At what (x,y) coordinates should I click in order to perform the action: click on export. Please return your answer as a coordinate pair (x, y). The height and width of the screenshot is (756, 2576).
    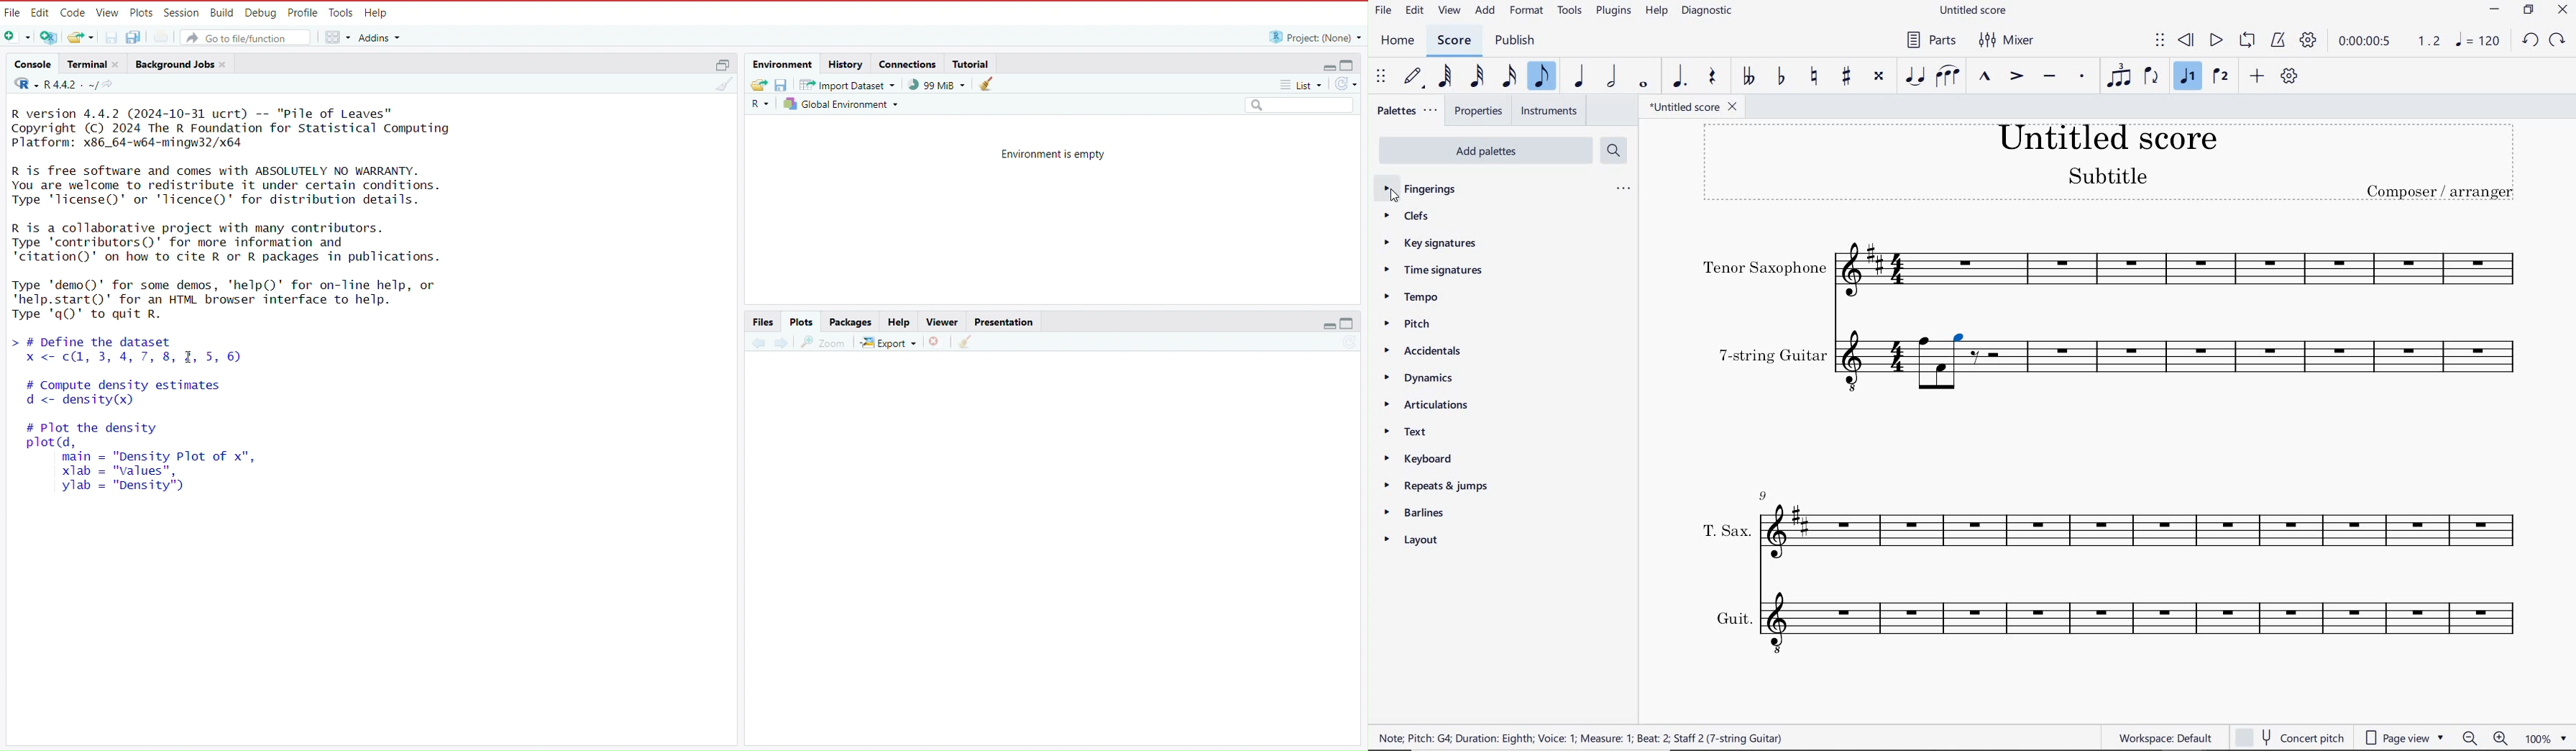
    Looking at the image, I should click on (888, 343).